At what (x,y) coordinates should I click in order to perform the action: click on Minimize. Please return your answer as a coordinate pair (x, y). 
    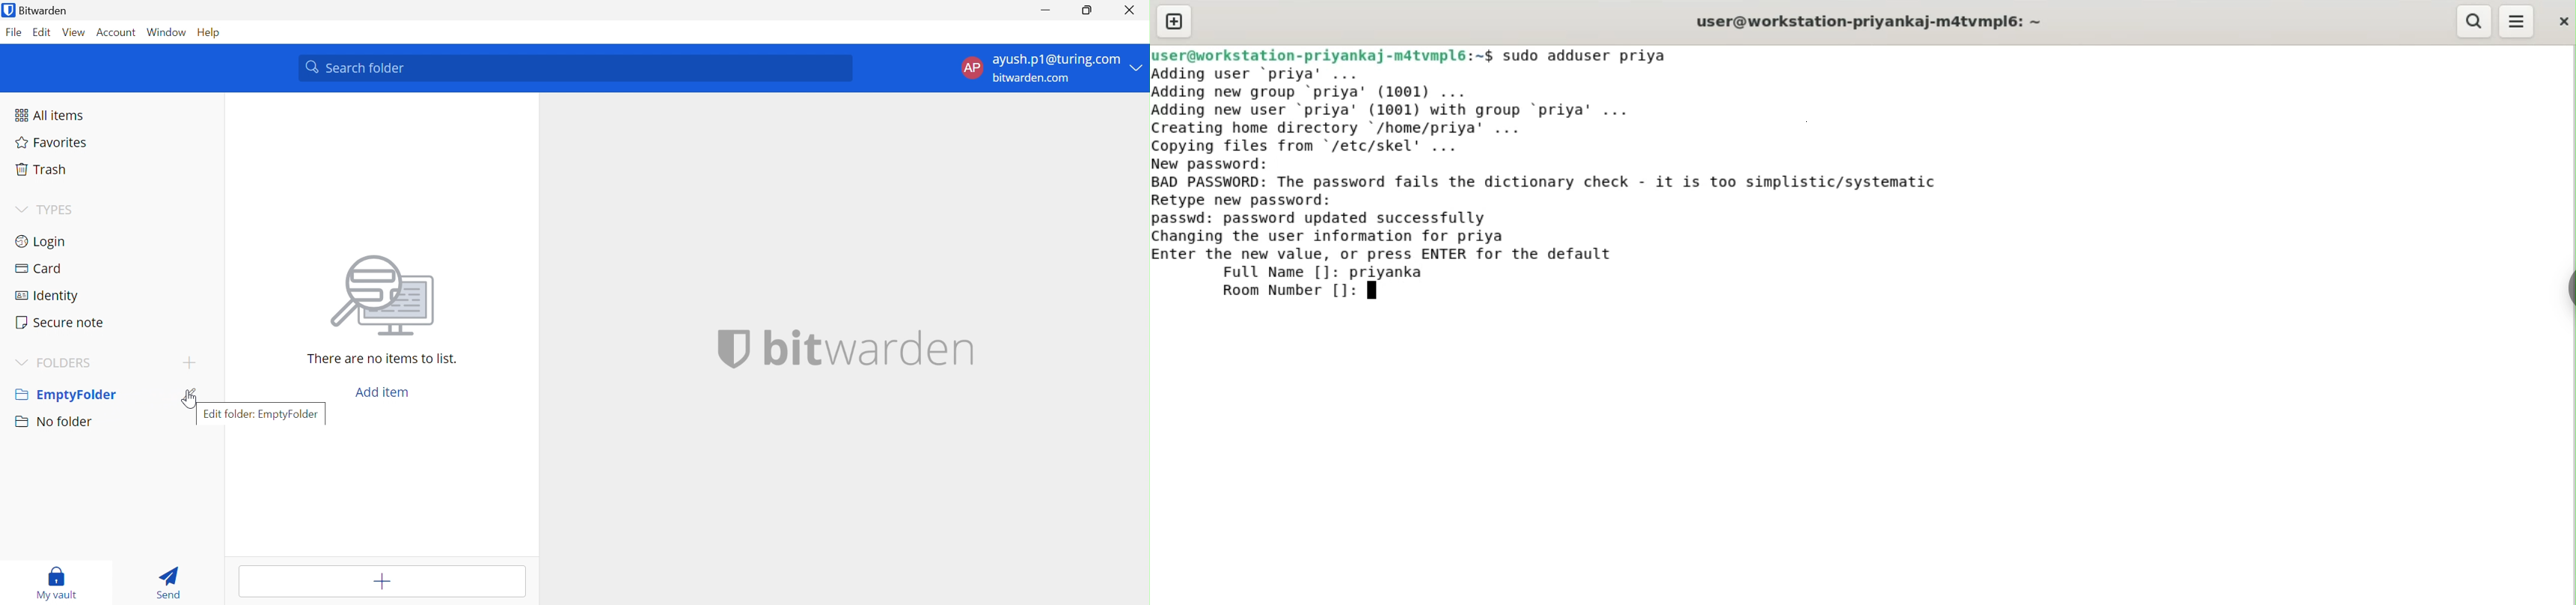
    Looking at the image, I should click on (1044, 10).